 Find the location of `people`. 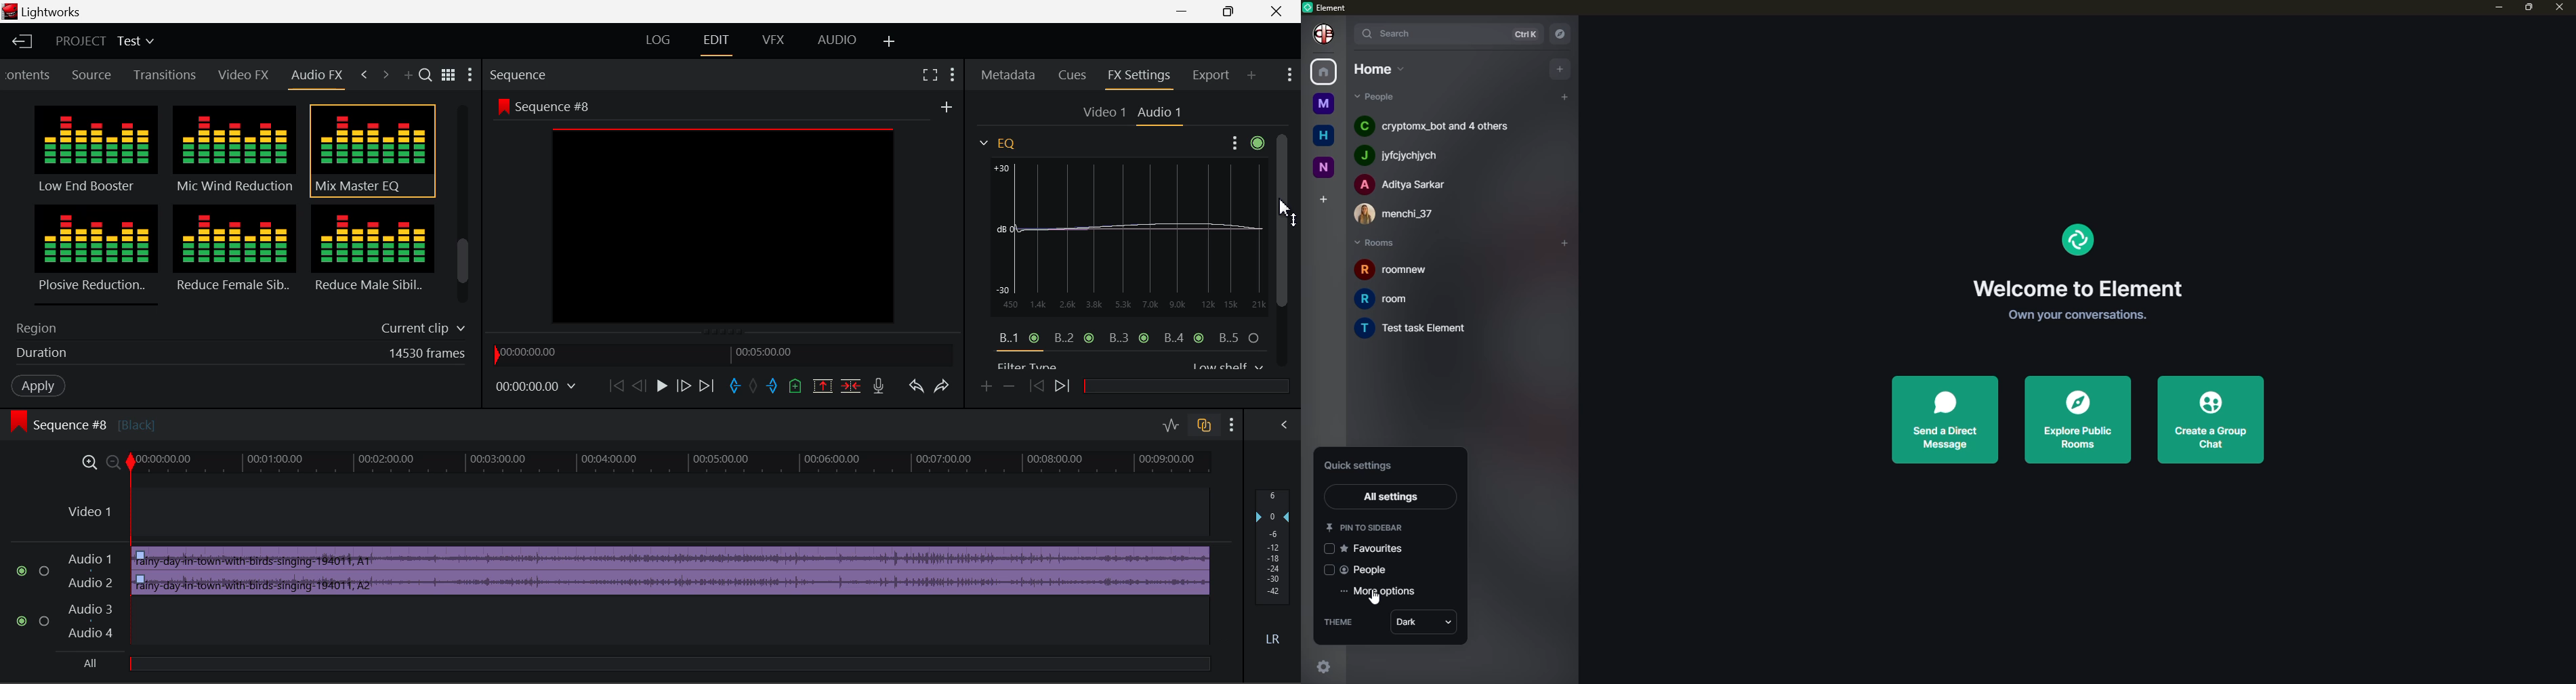

people is located at coordinates (1432, 126).